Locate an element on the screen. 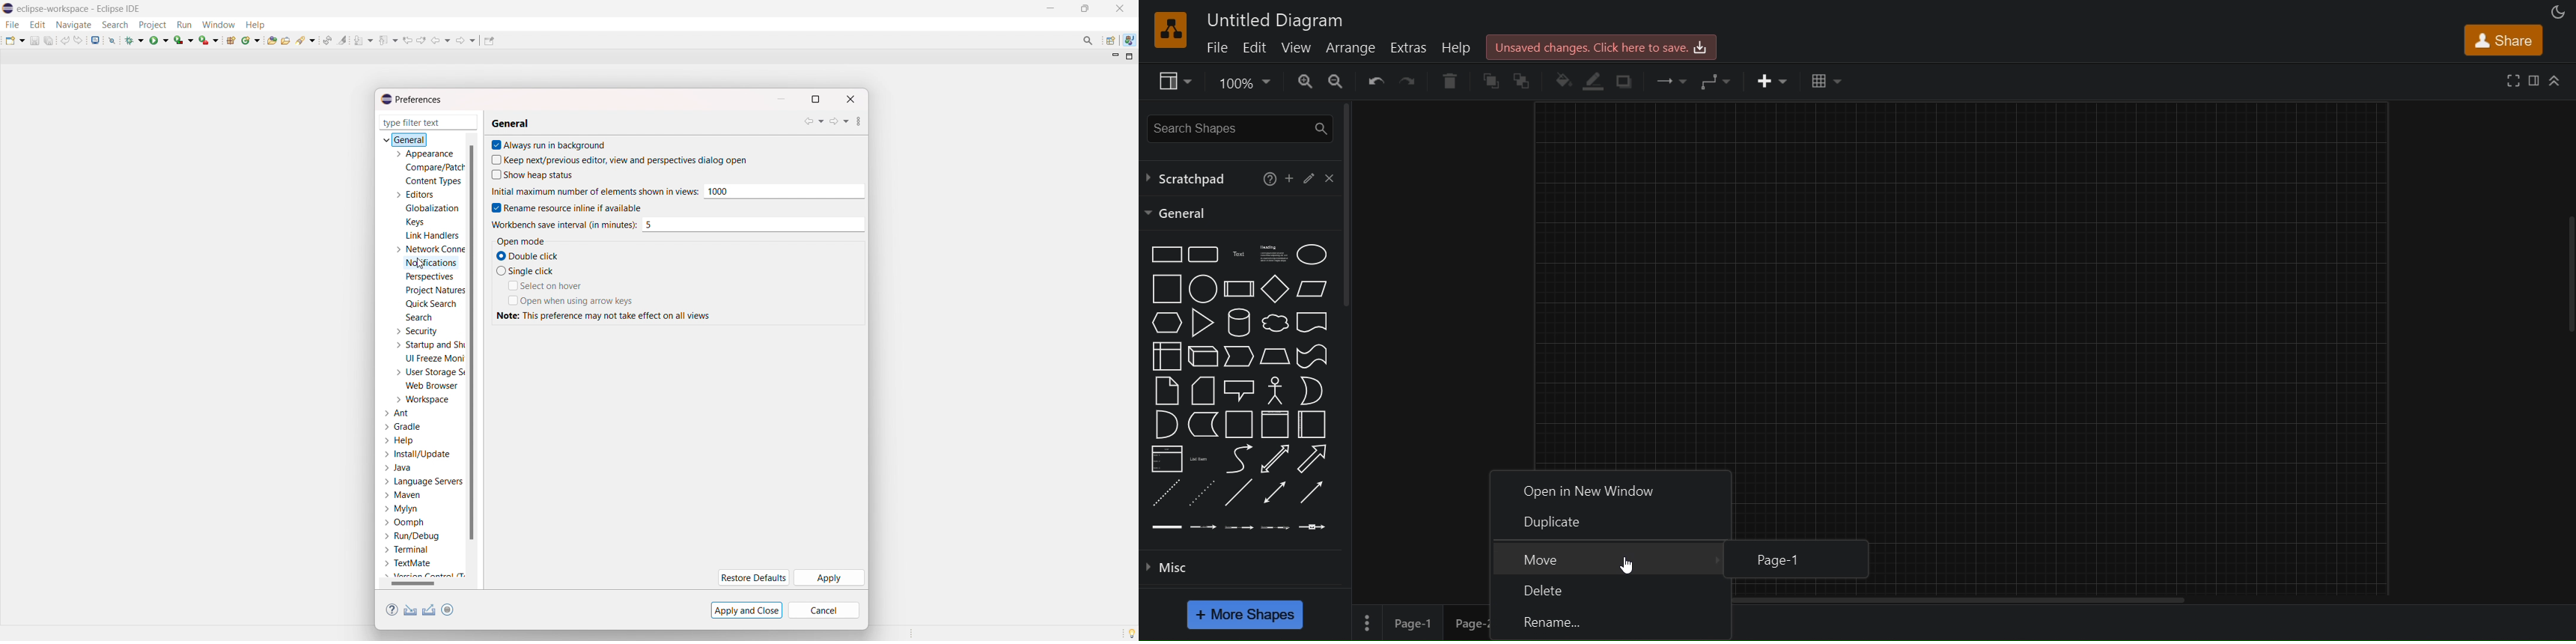  vertical scroll bar is located at coordinates (1346, 205).